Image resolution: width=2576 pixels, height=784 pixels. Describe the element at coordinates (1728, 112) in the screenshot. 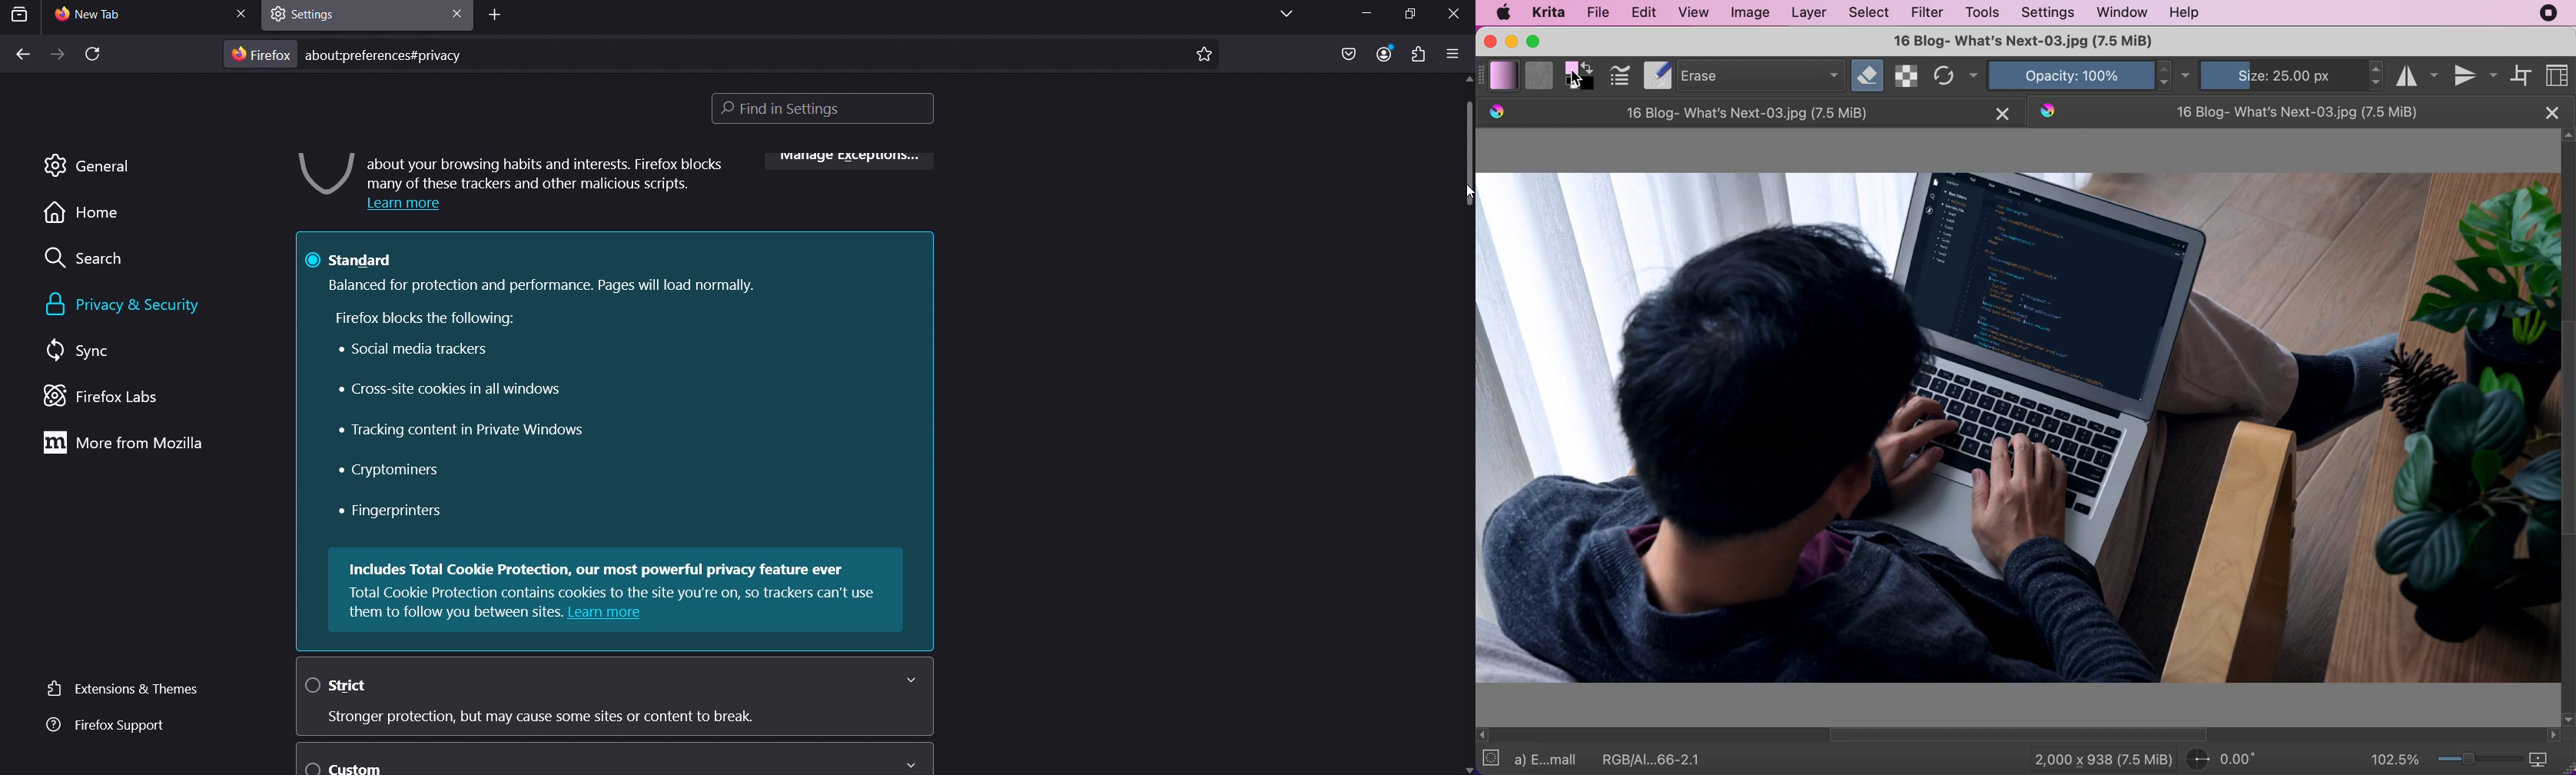

I see `16 Blog- What's Next-03.jpg (7.5 MiB)` at that location.